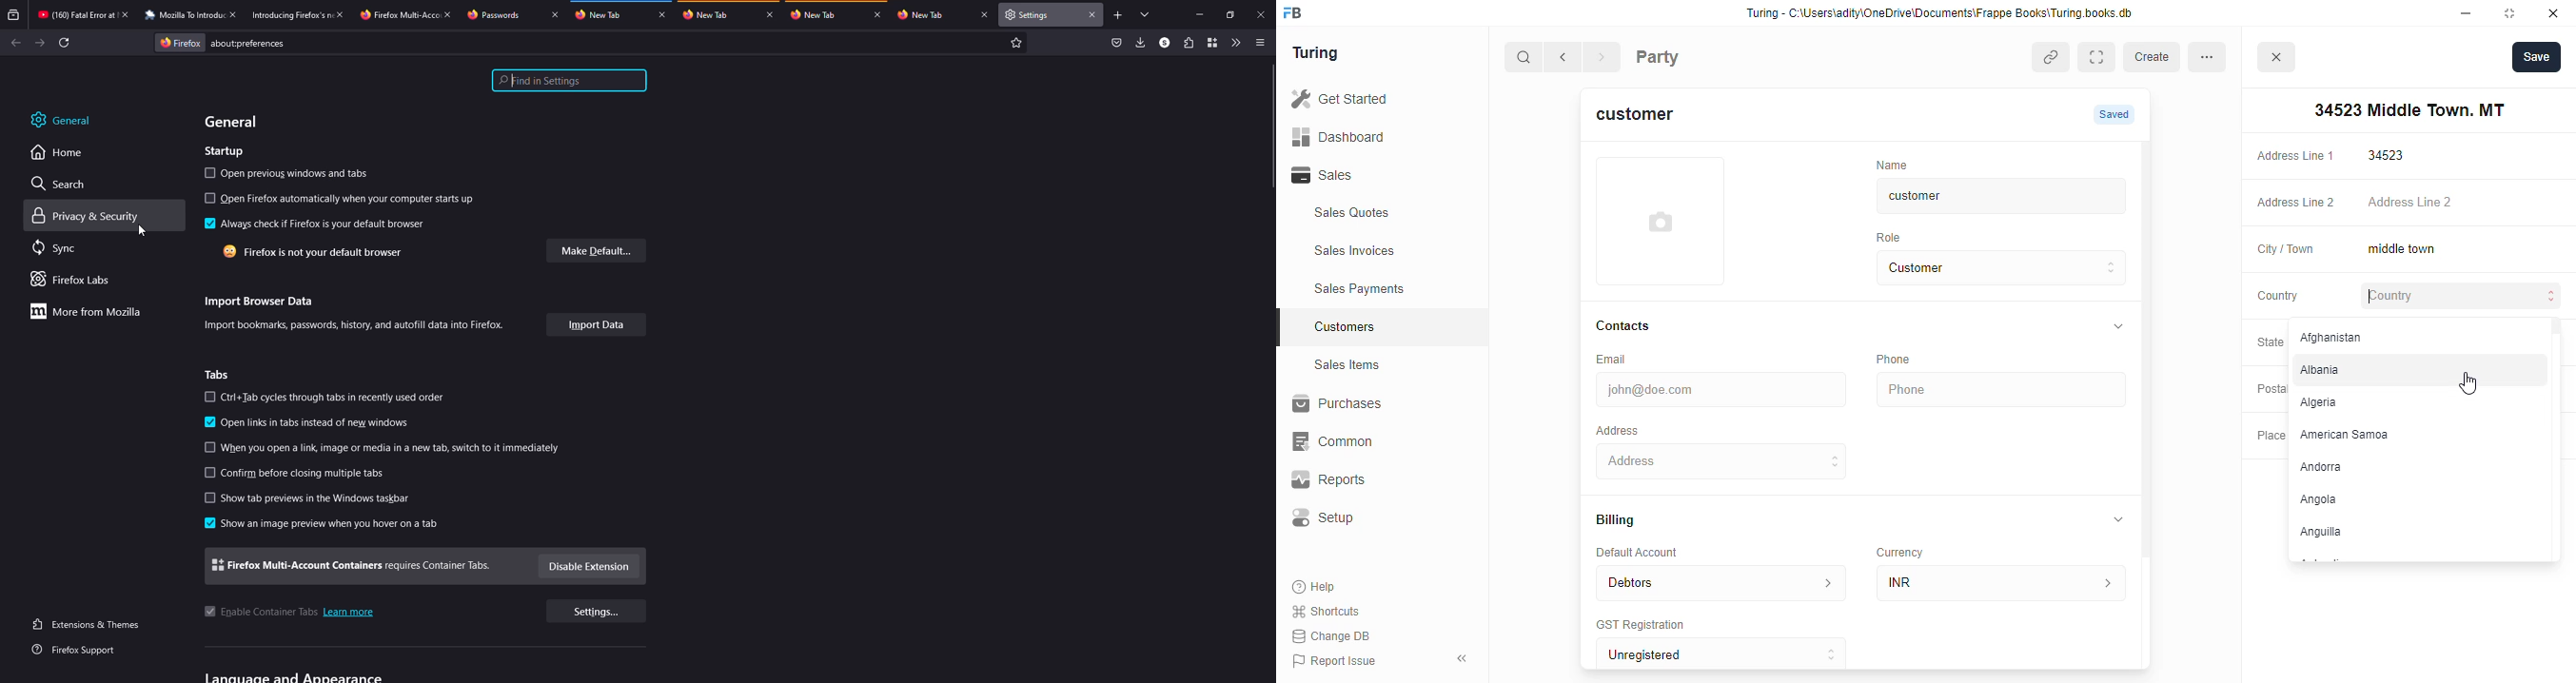 Image resolution: width=2576 pixels, height=700 pixels. Describe the element at coordinates (1908, 548) in the screenshot. I see `Currency` at that location.